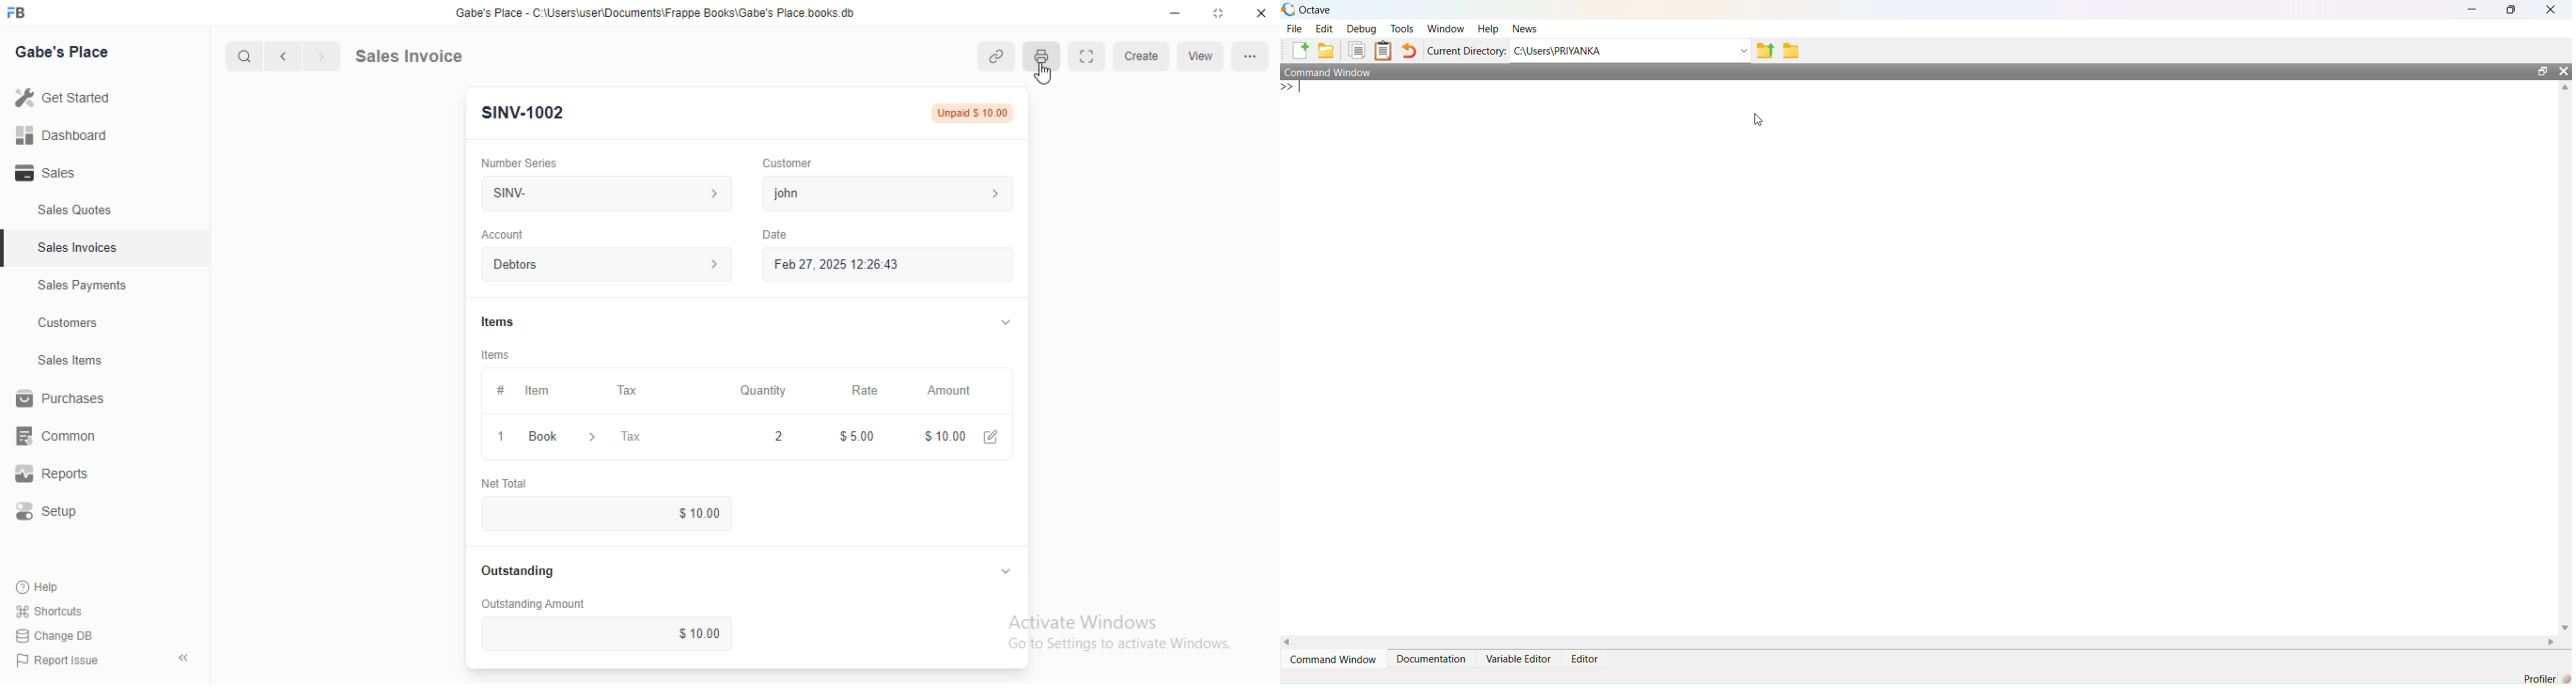 This screenshot has width=2576, height=700. Describe the element at coordinates (608, 513) in the screenshot. I see `$10.00` at that location.